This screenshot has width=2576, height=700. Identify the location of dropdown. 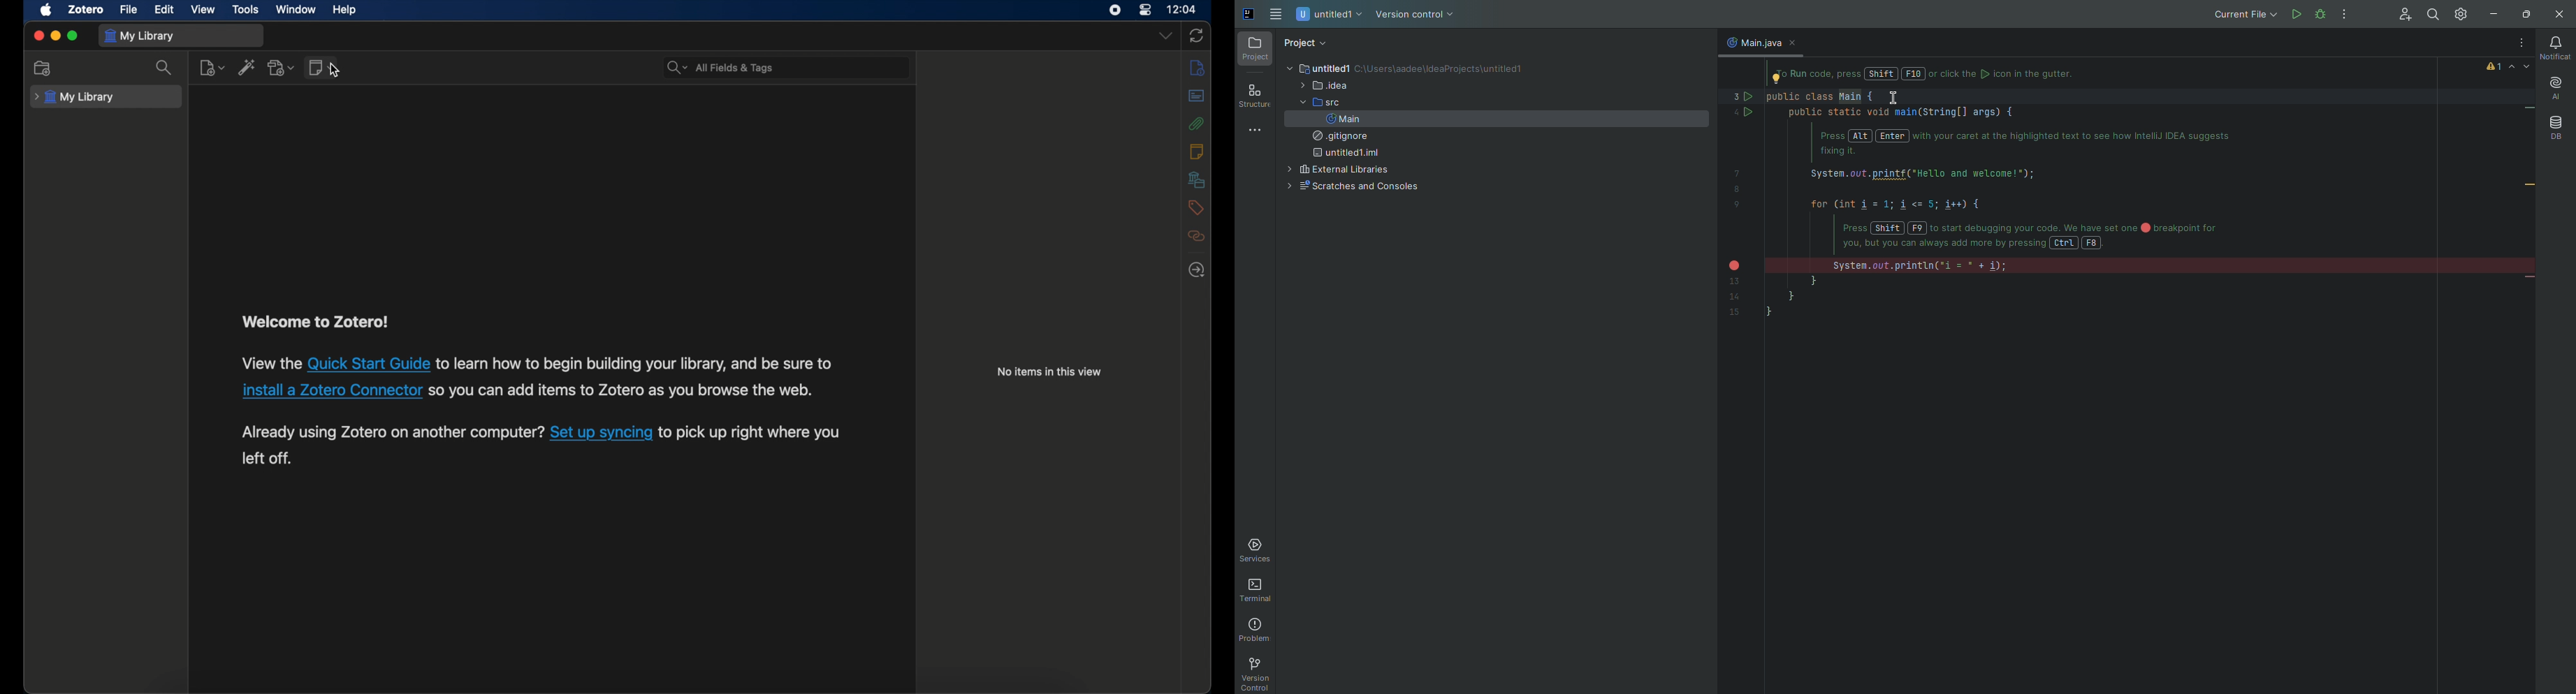
(1166, 36).